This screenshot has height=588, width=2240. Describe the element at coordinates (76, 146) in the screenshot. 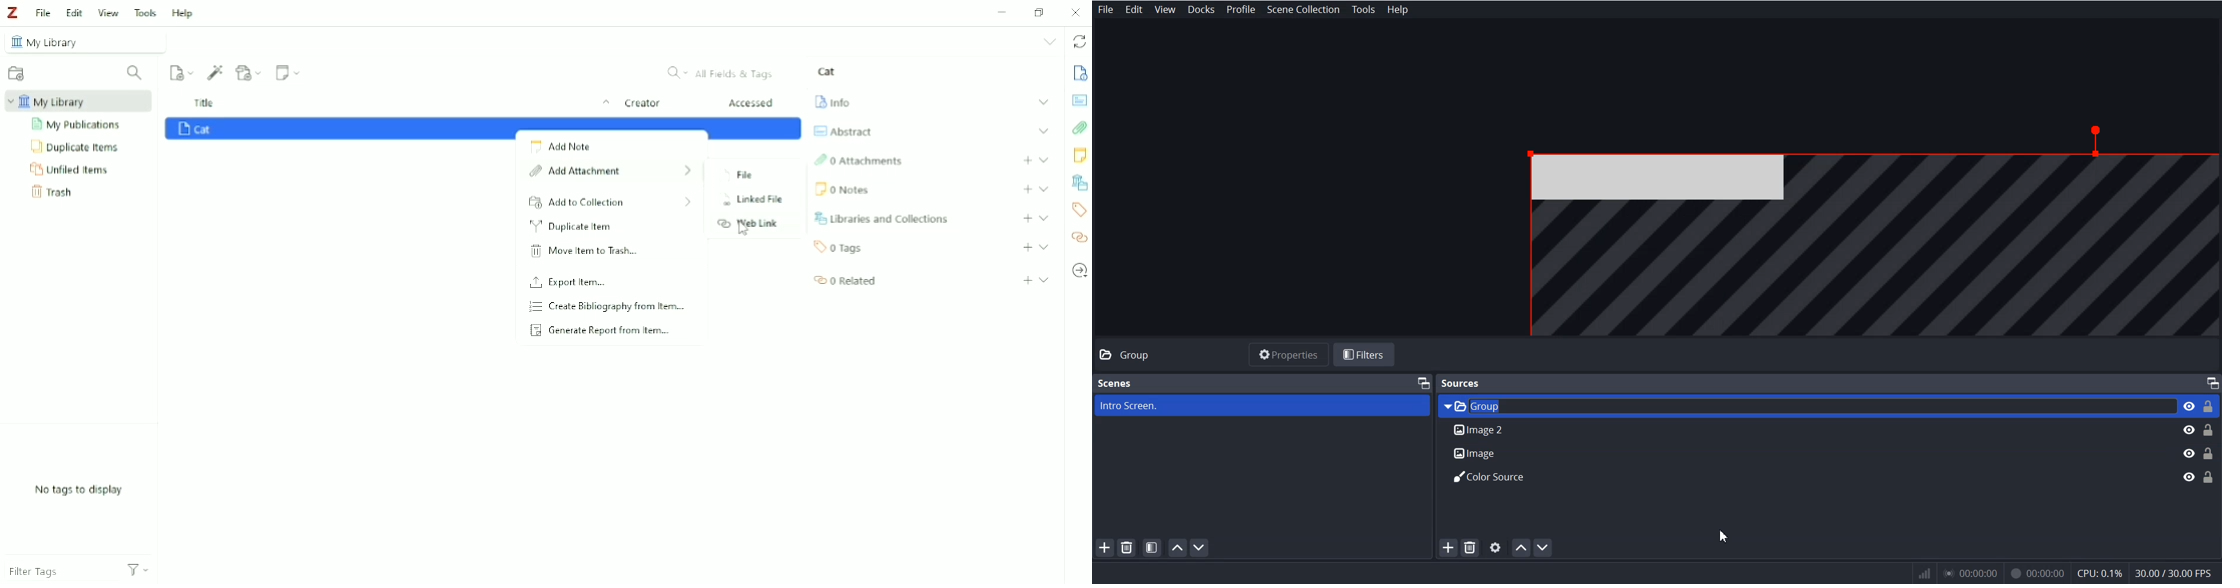

I see `Duplicate Items` at that location.